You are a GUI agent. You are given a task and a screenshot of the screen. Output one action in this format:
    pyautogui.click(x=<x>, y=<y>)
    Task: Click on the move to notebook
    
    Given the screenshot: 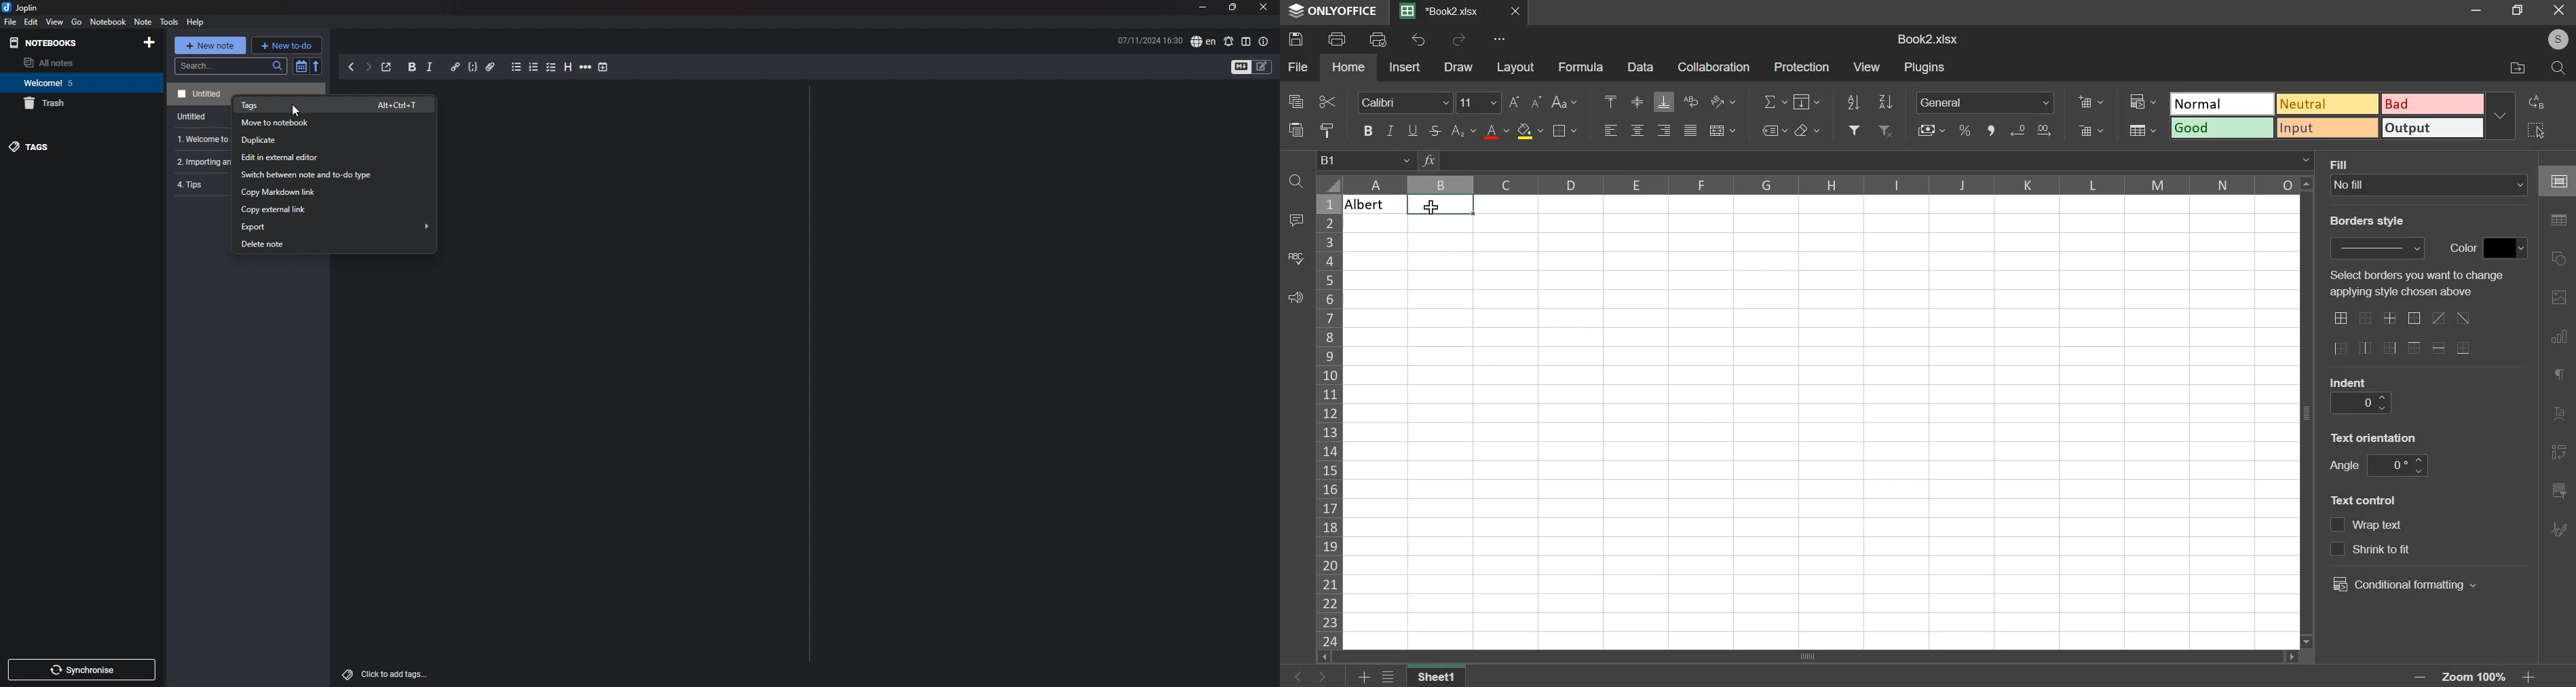 What is the action you would take?
    pyautogui.click(x=329, y=123)
    